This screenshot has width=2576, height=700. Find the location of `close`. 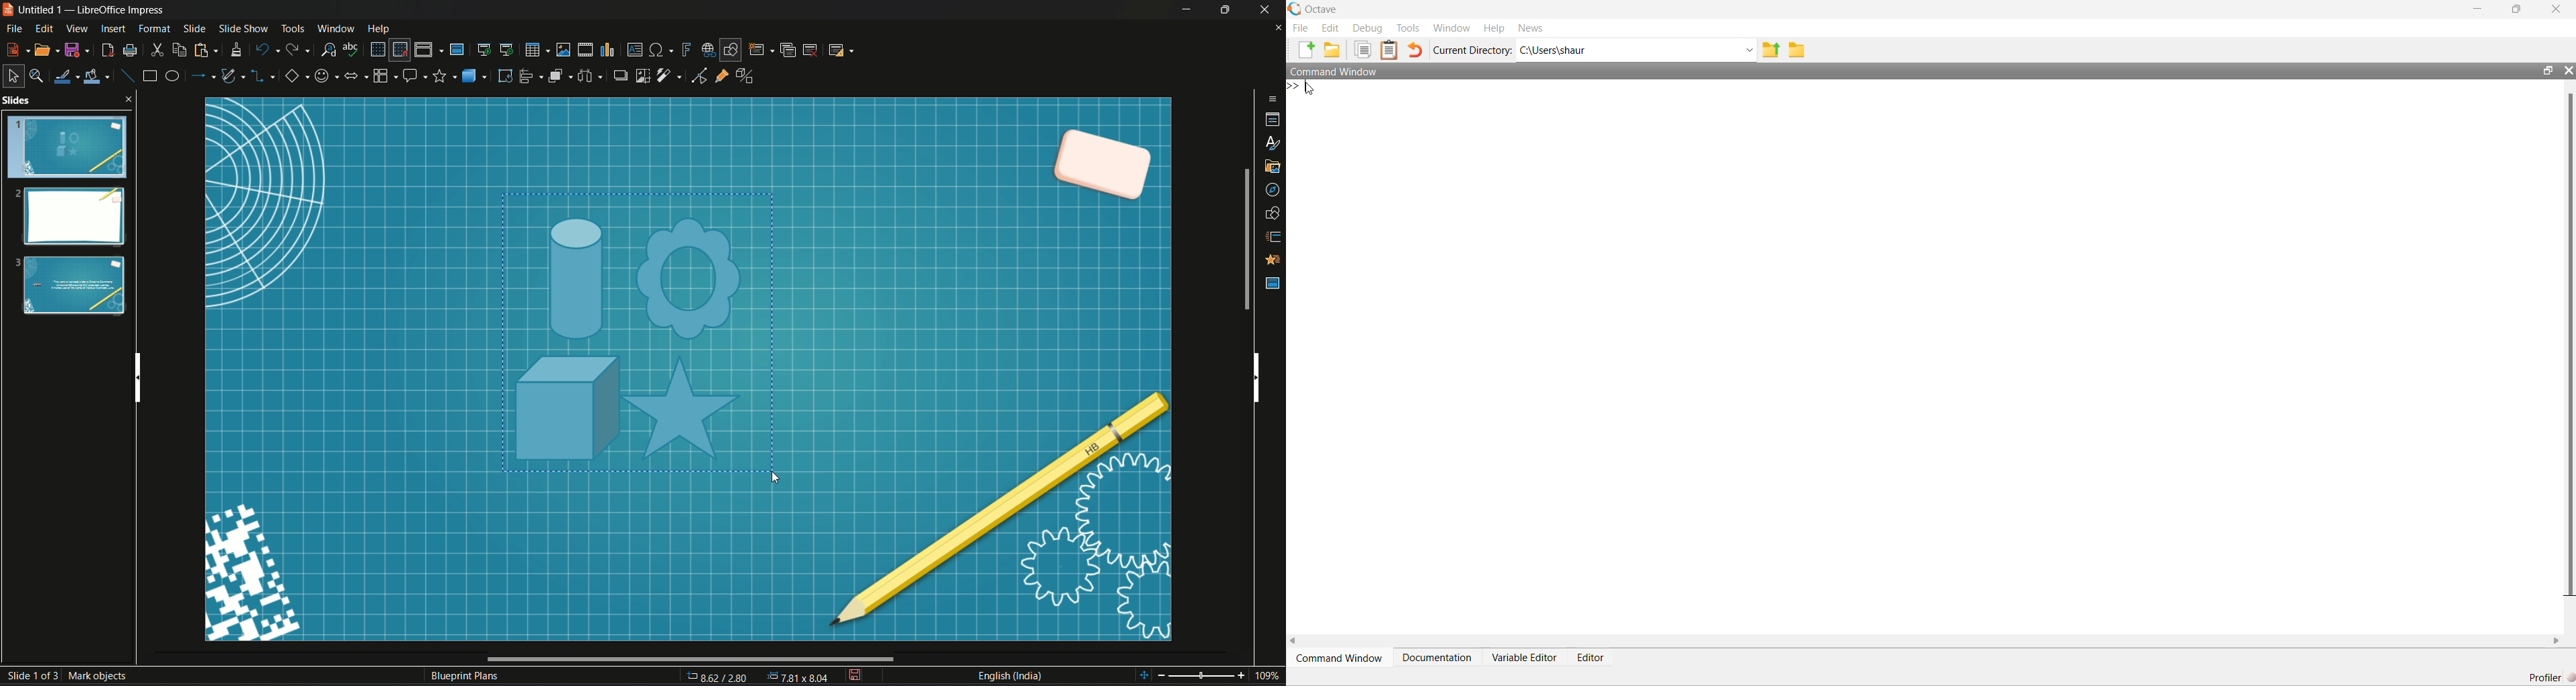

close is located at coordinates (1278, 29).